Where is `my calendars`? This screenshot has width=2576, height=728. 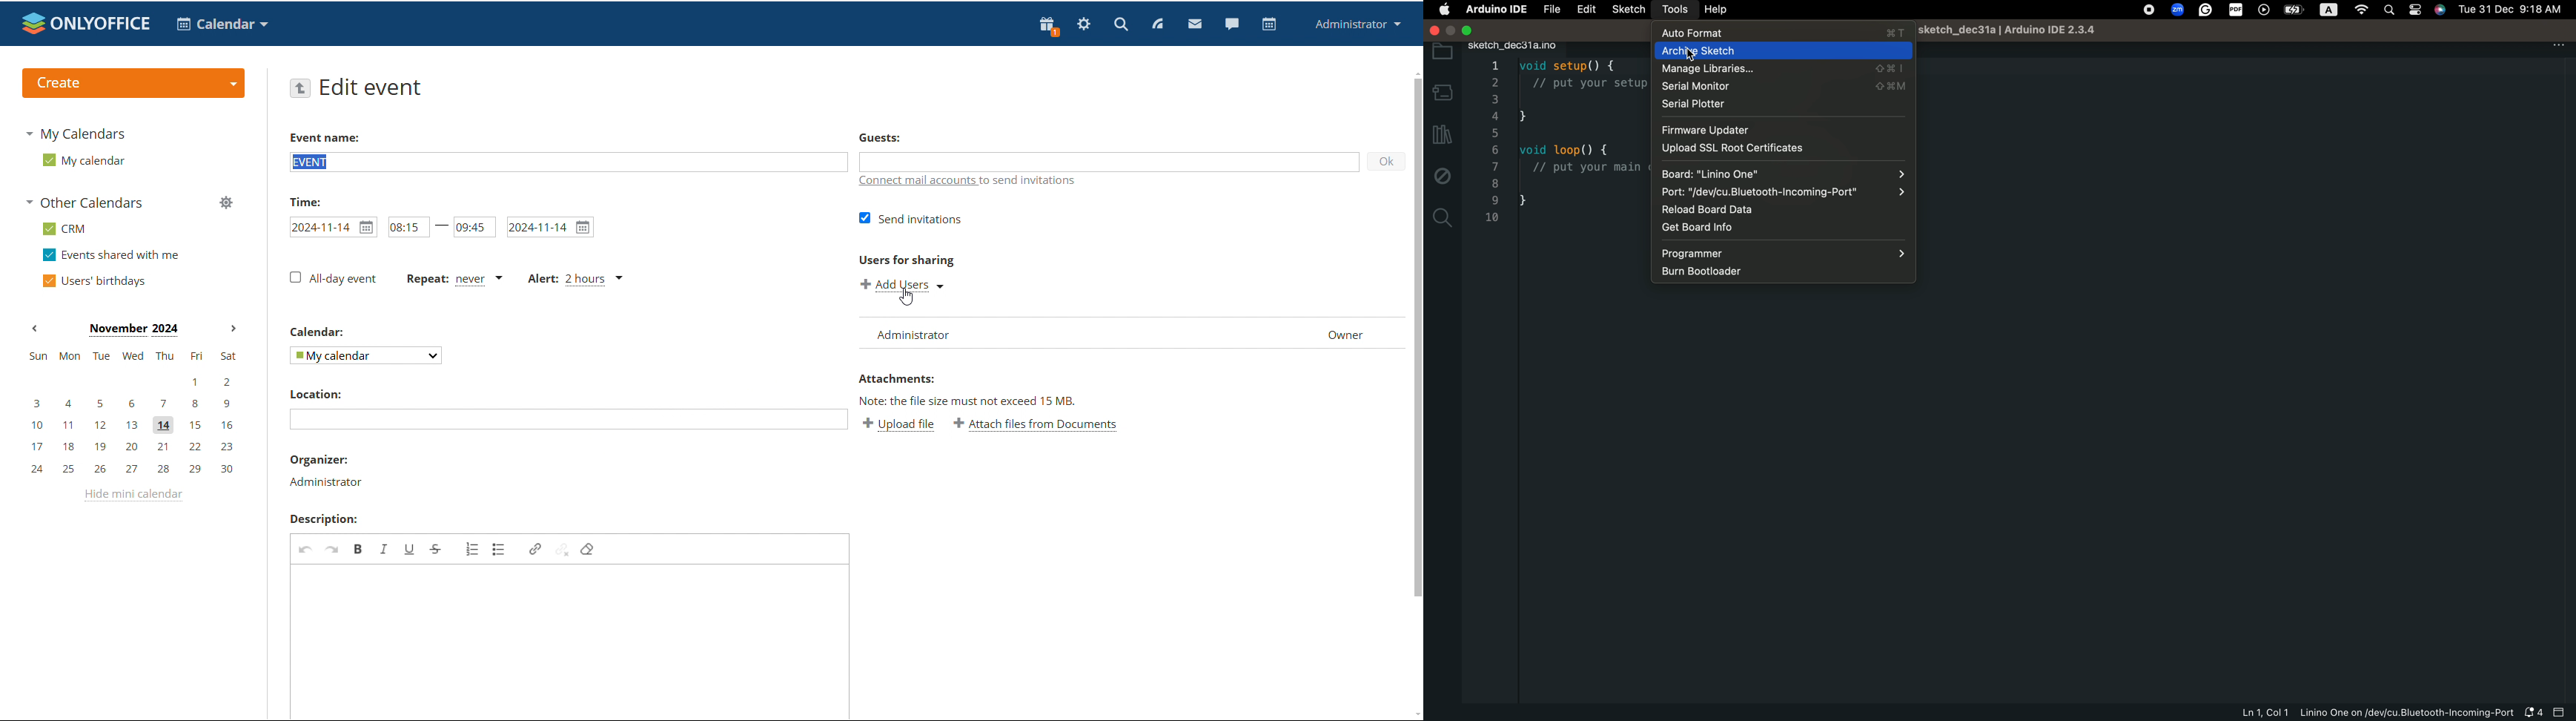
my calendars is located at coordinates (74, 135).